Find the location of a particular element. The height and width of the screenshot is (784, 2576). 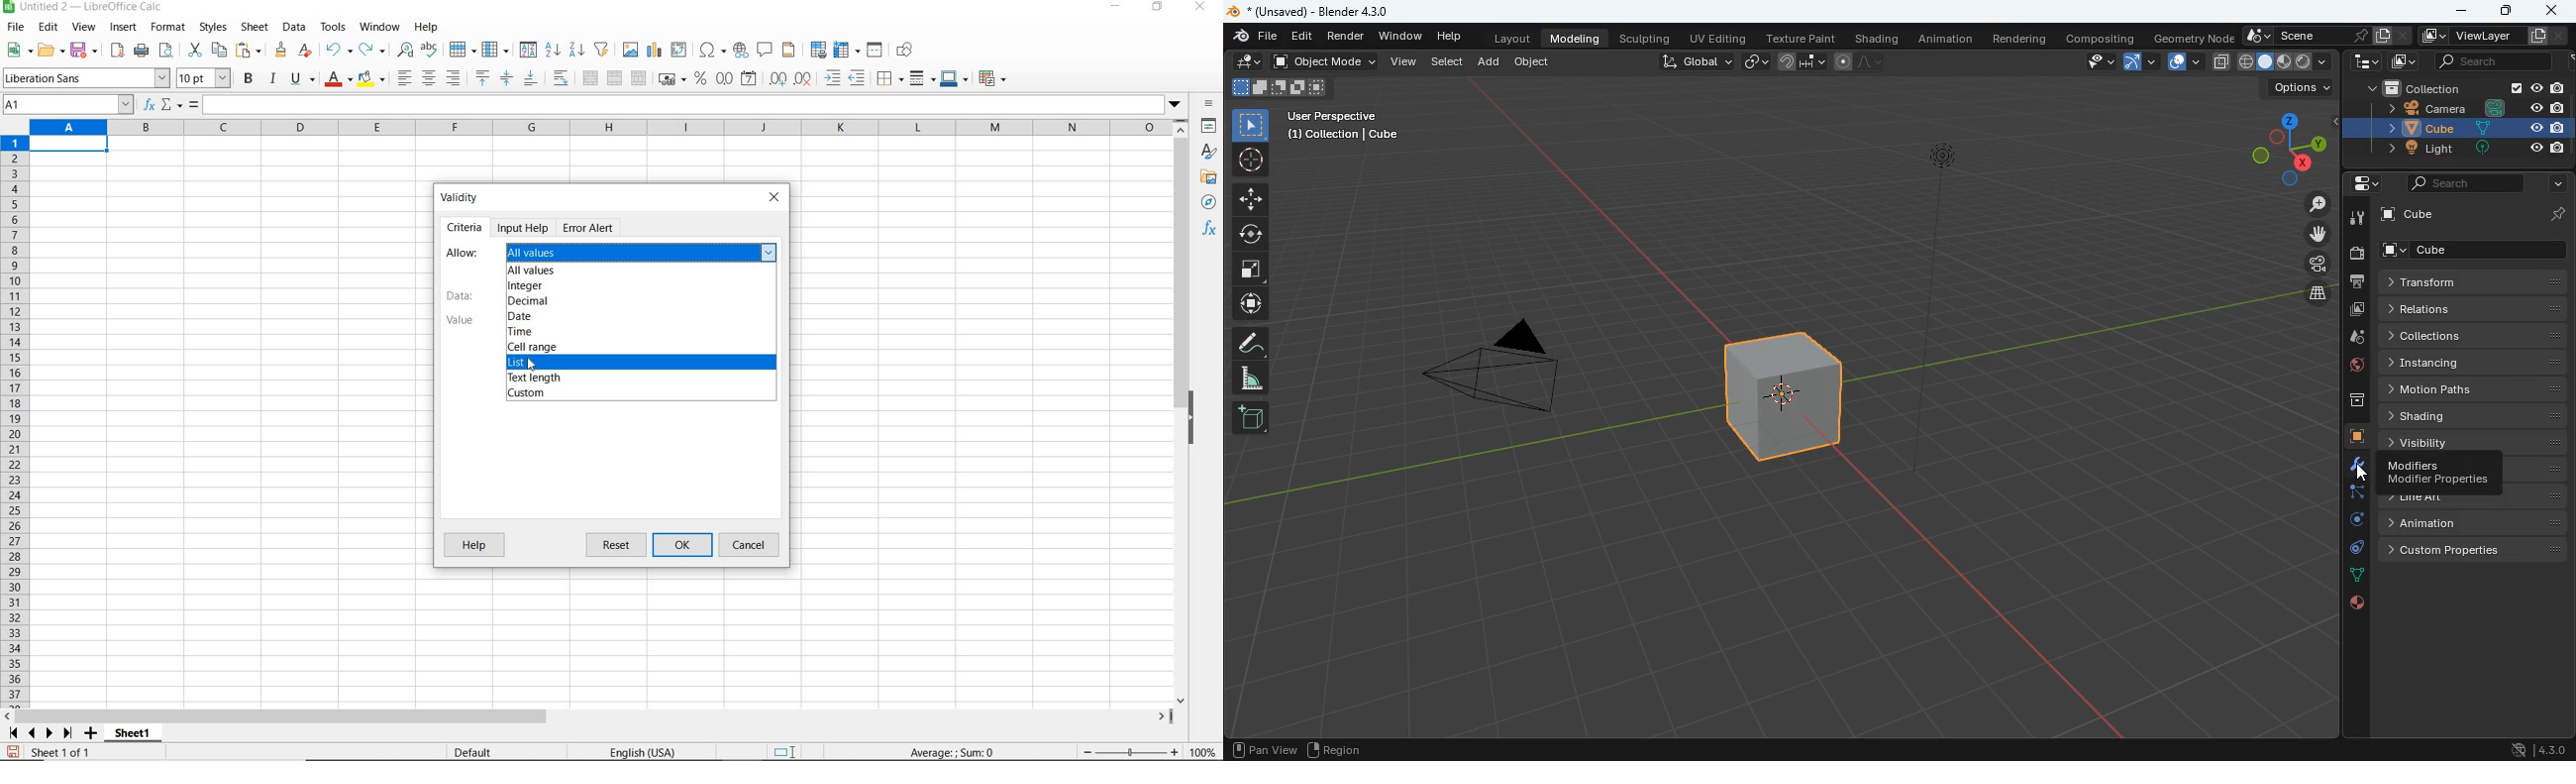

align top is located at coordinates (482, 79).